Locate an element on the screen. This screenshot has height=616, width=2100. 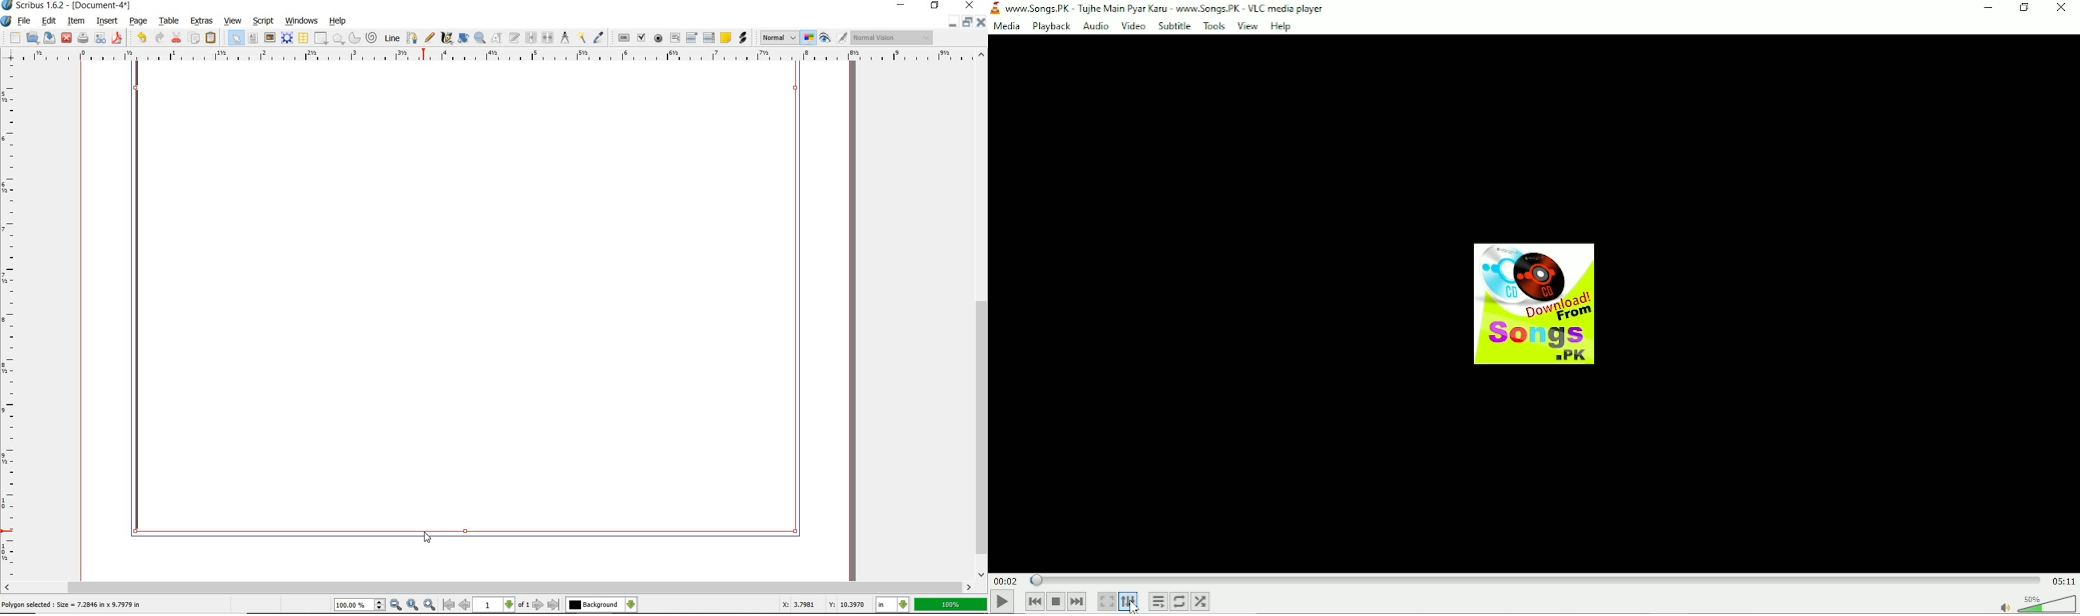
save as pdf is located at coordinates (118, 38).